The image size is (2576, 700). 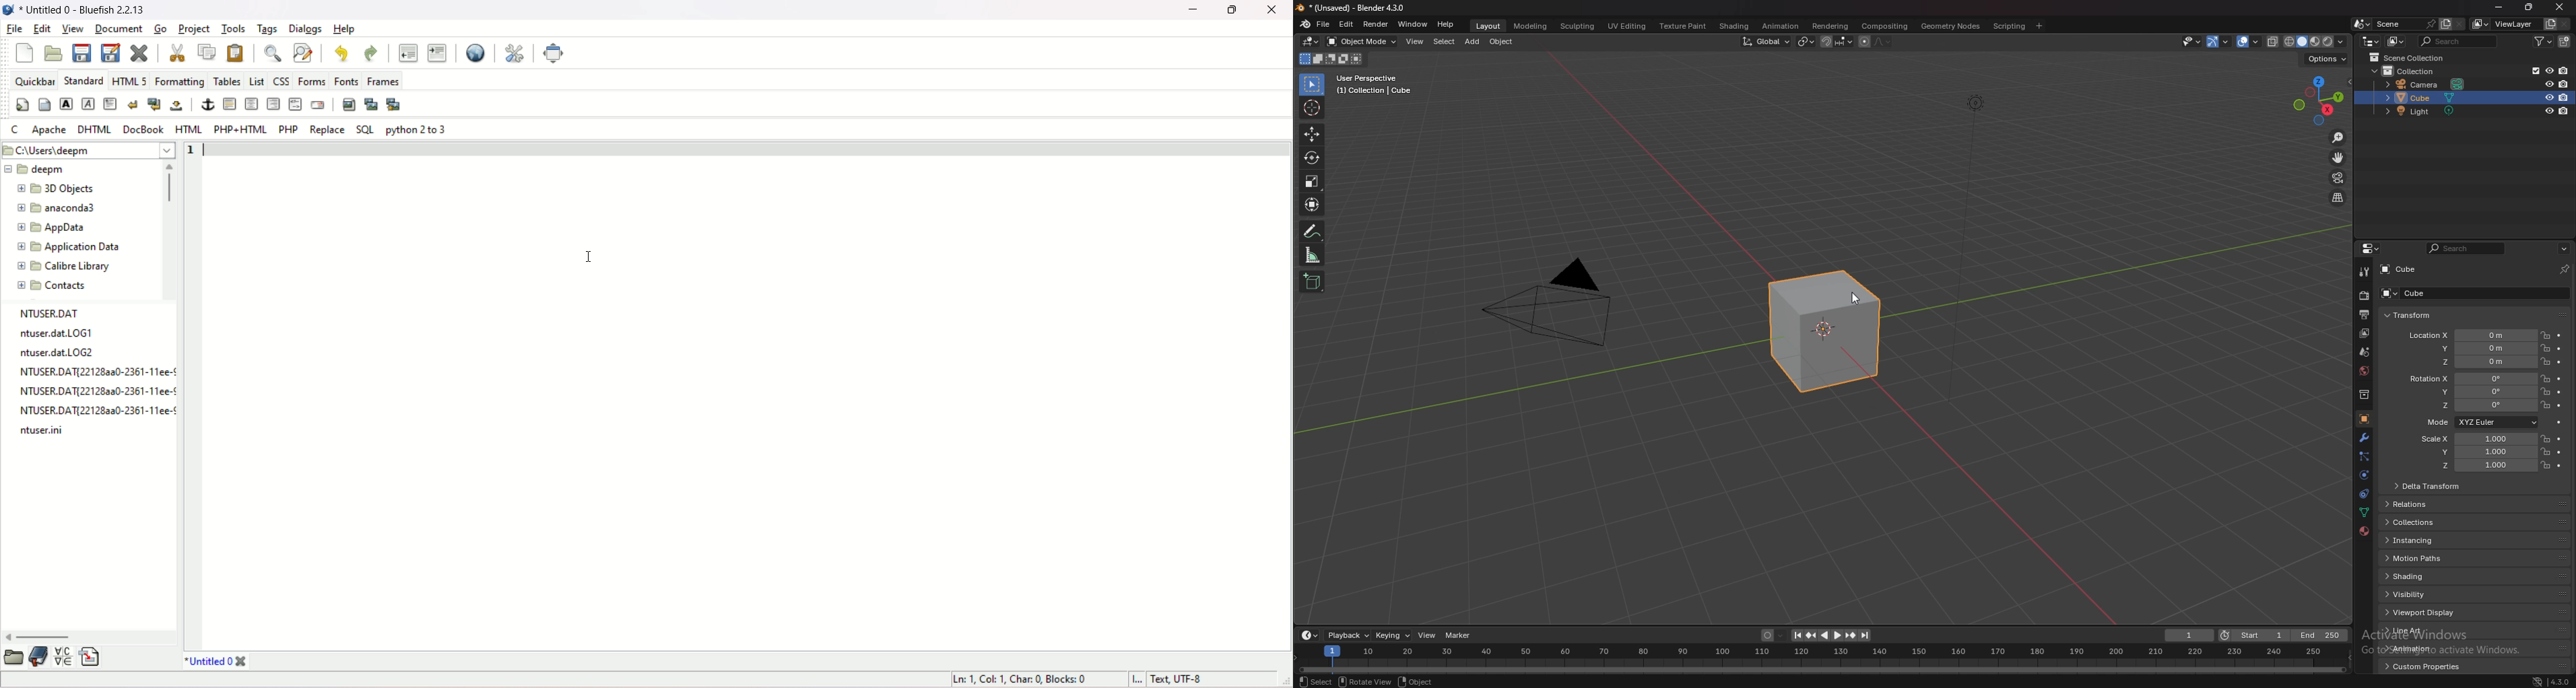 I want to click on rotate, so click(x=1311, y=158).